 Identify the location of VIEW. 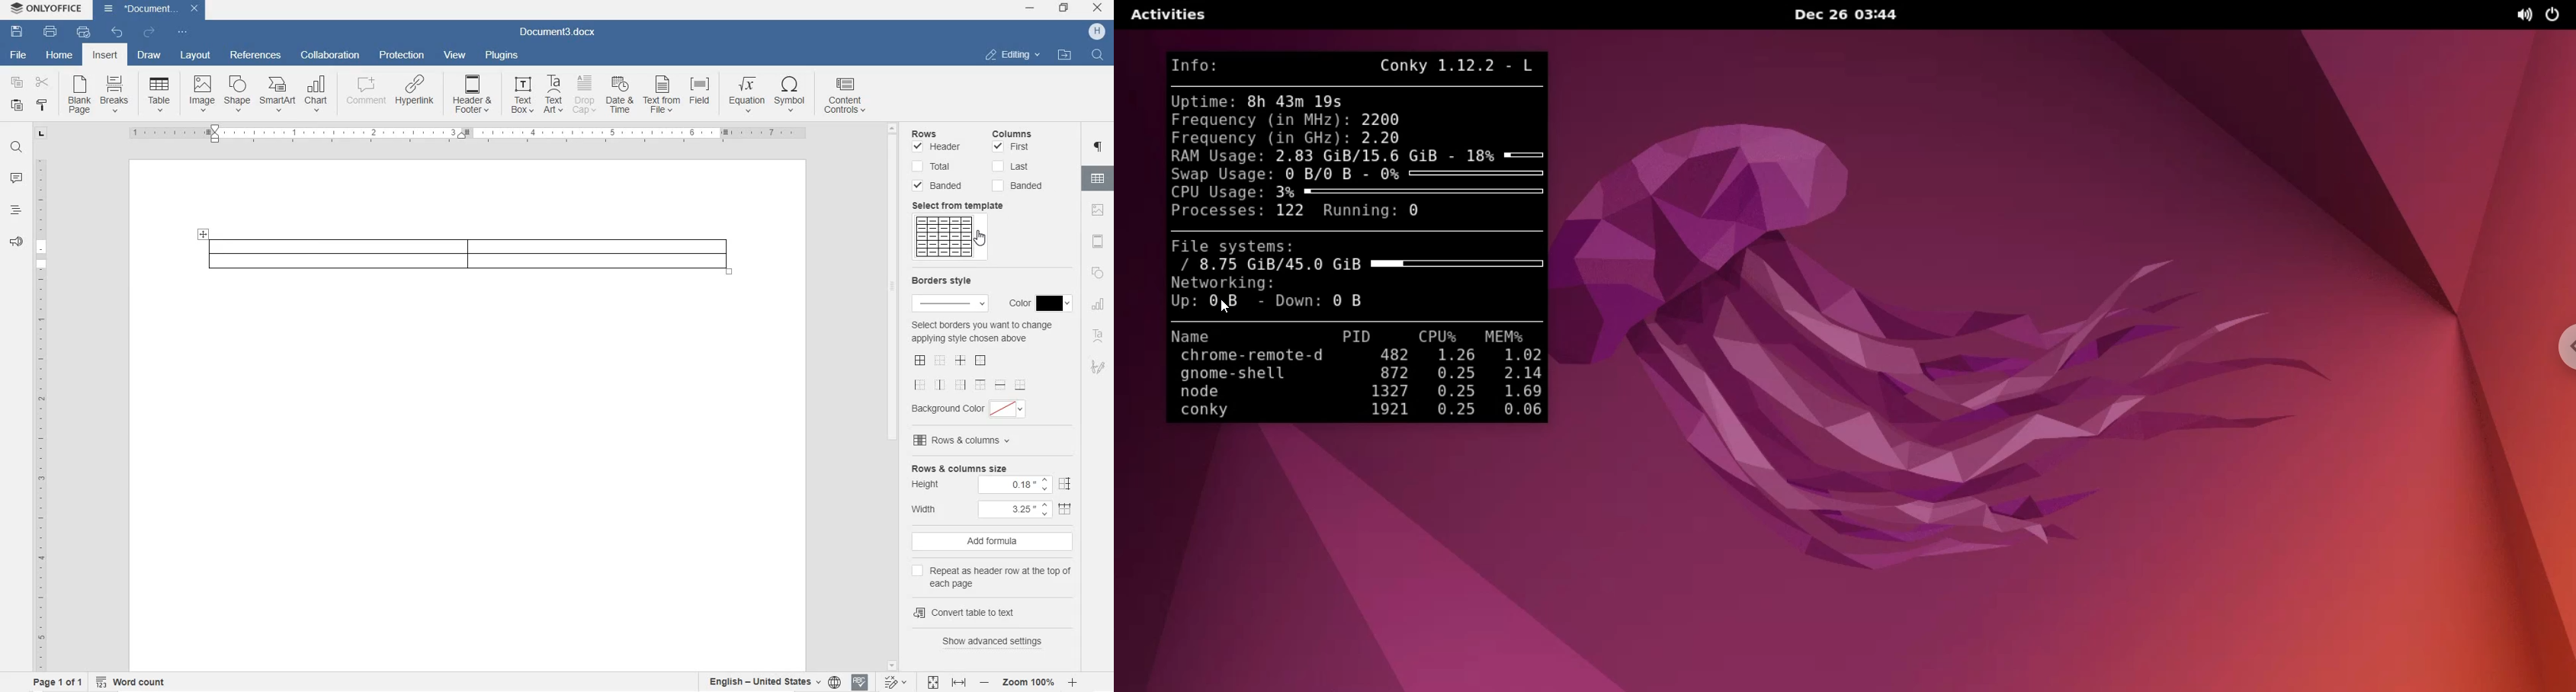
(455, 55).